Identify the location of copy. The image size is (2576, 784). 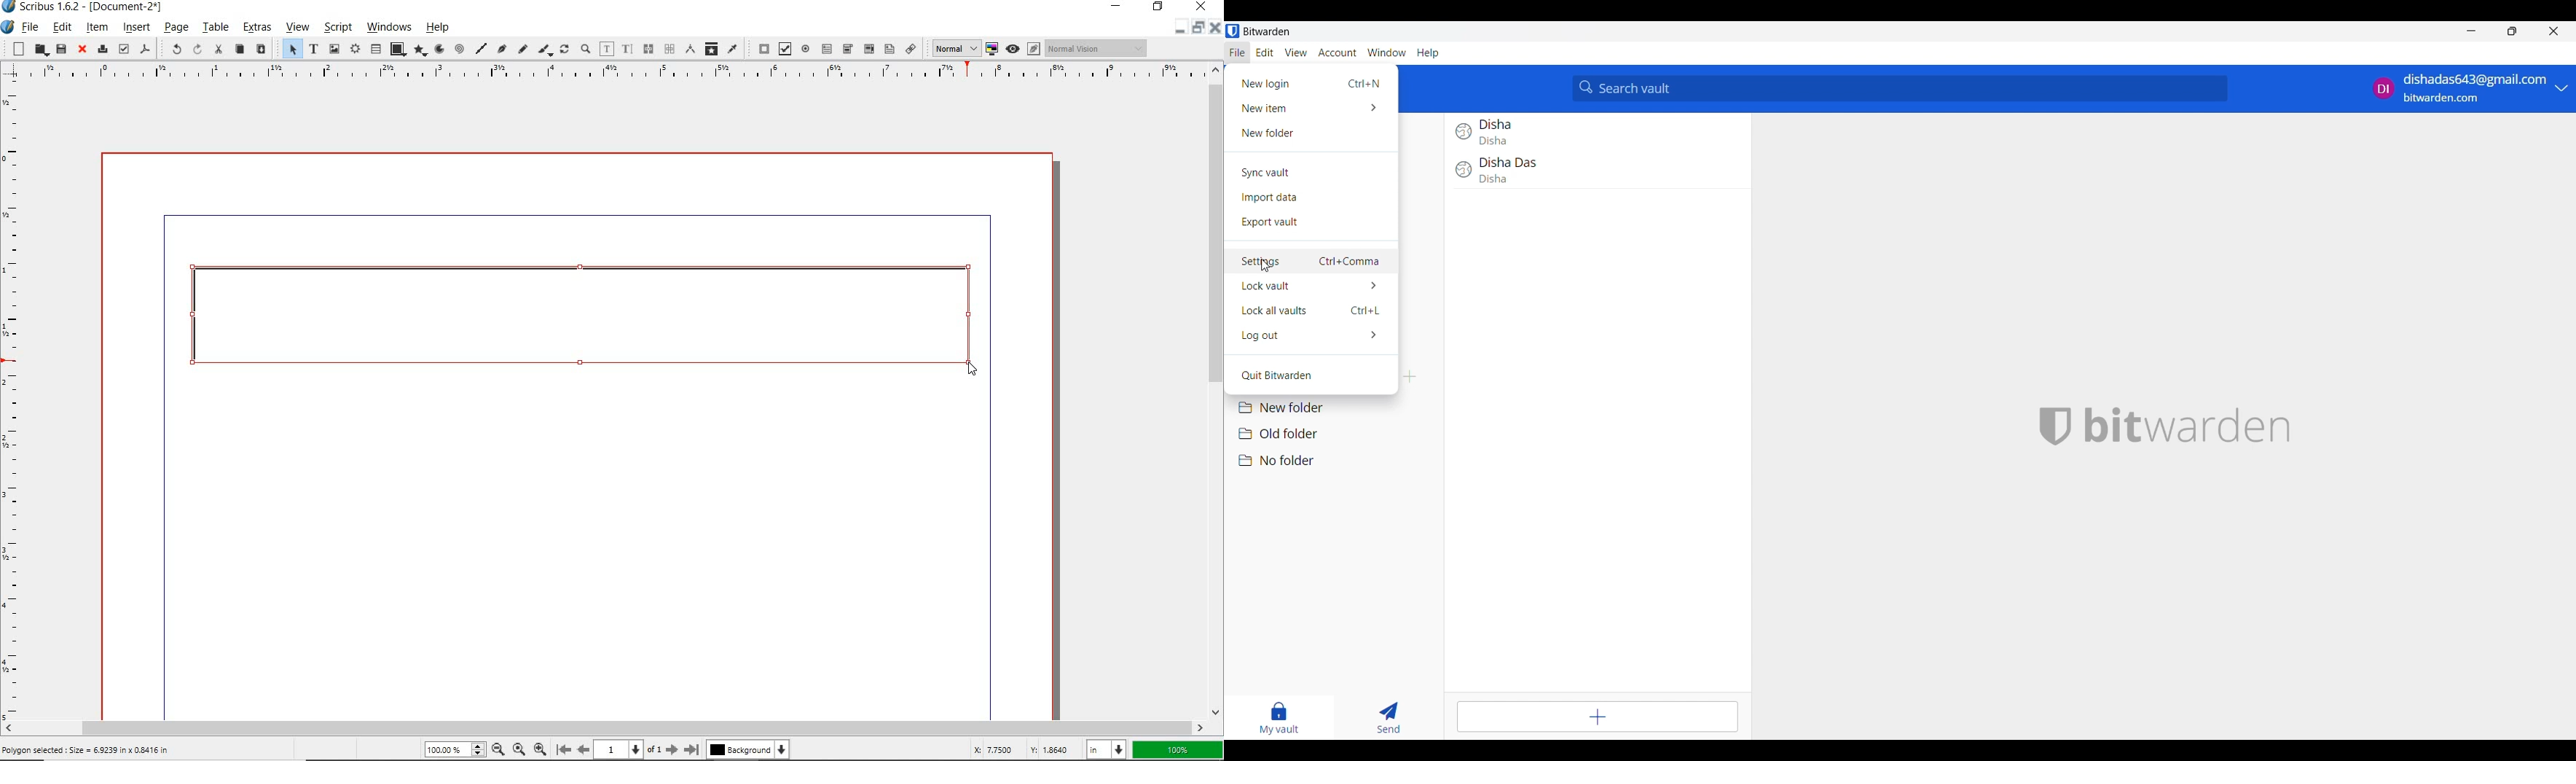
(239, 50).